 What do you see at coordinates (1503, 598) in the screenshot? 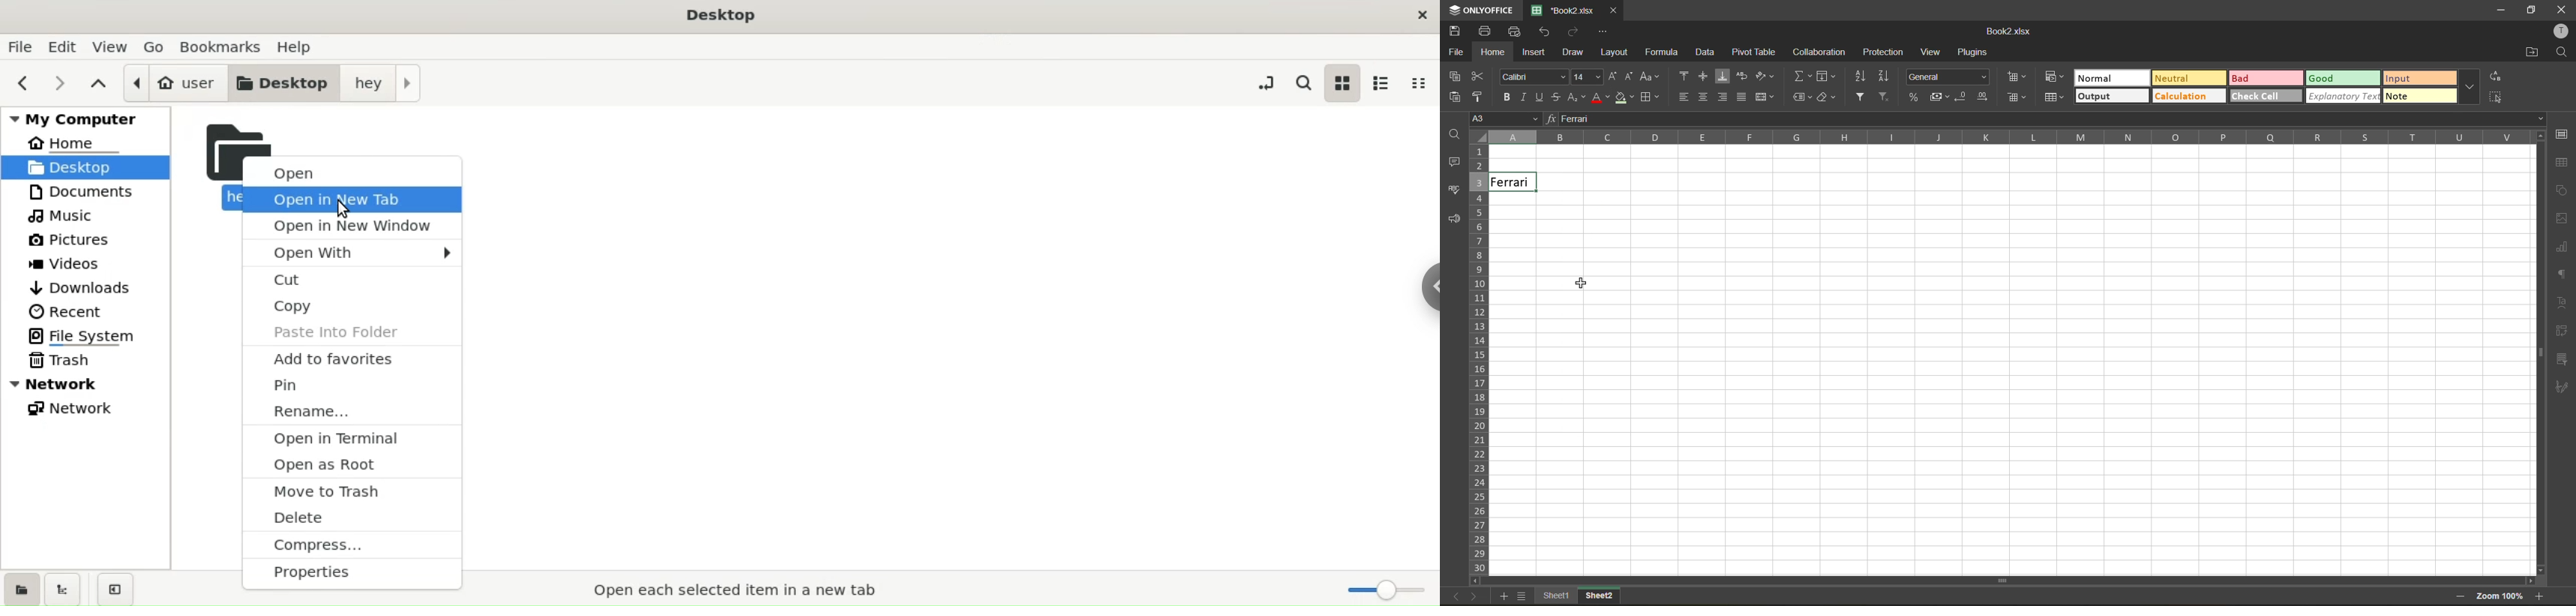
I see `add sheet` at bounding box center [1503, 598].